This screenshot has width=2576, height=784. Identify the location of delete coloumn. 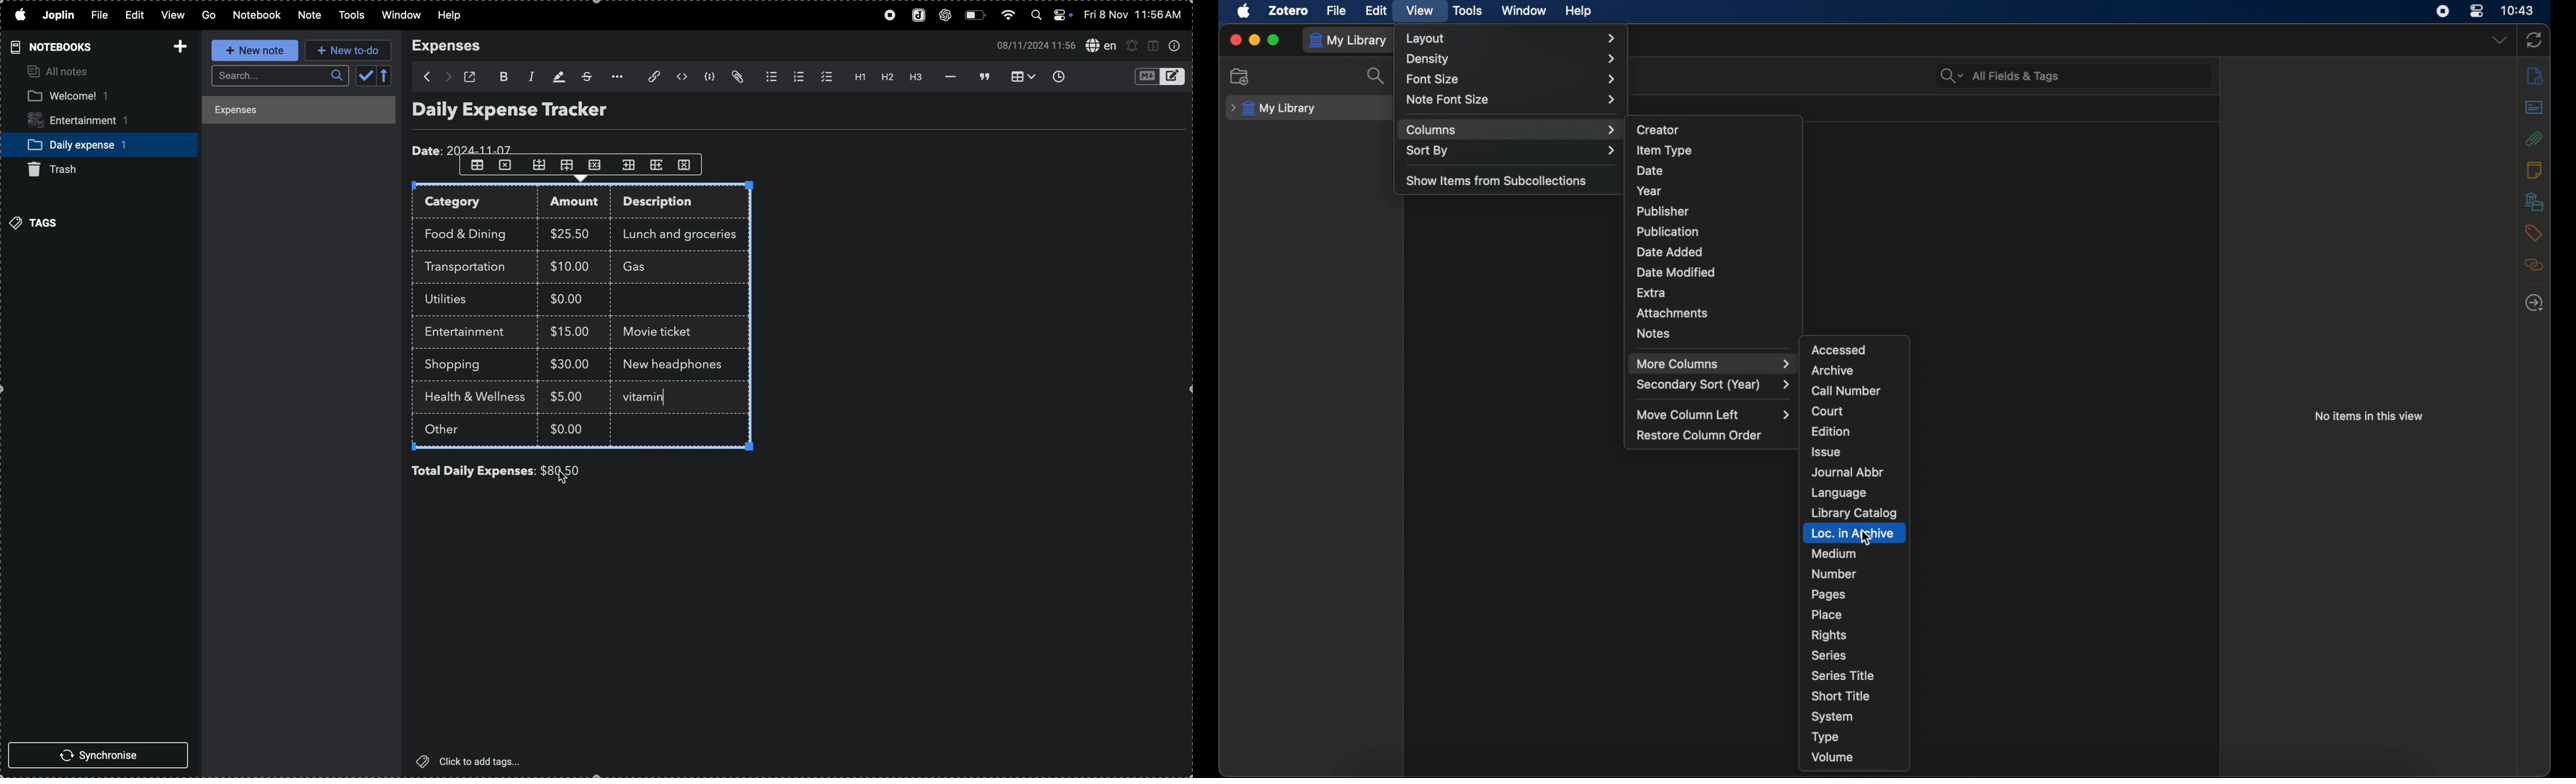
(690, 164).